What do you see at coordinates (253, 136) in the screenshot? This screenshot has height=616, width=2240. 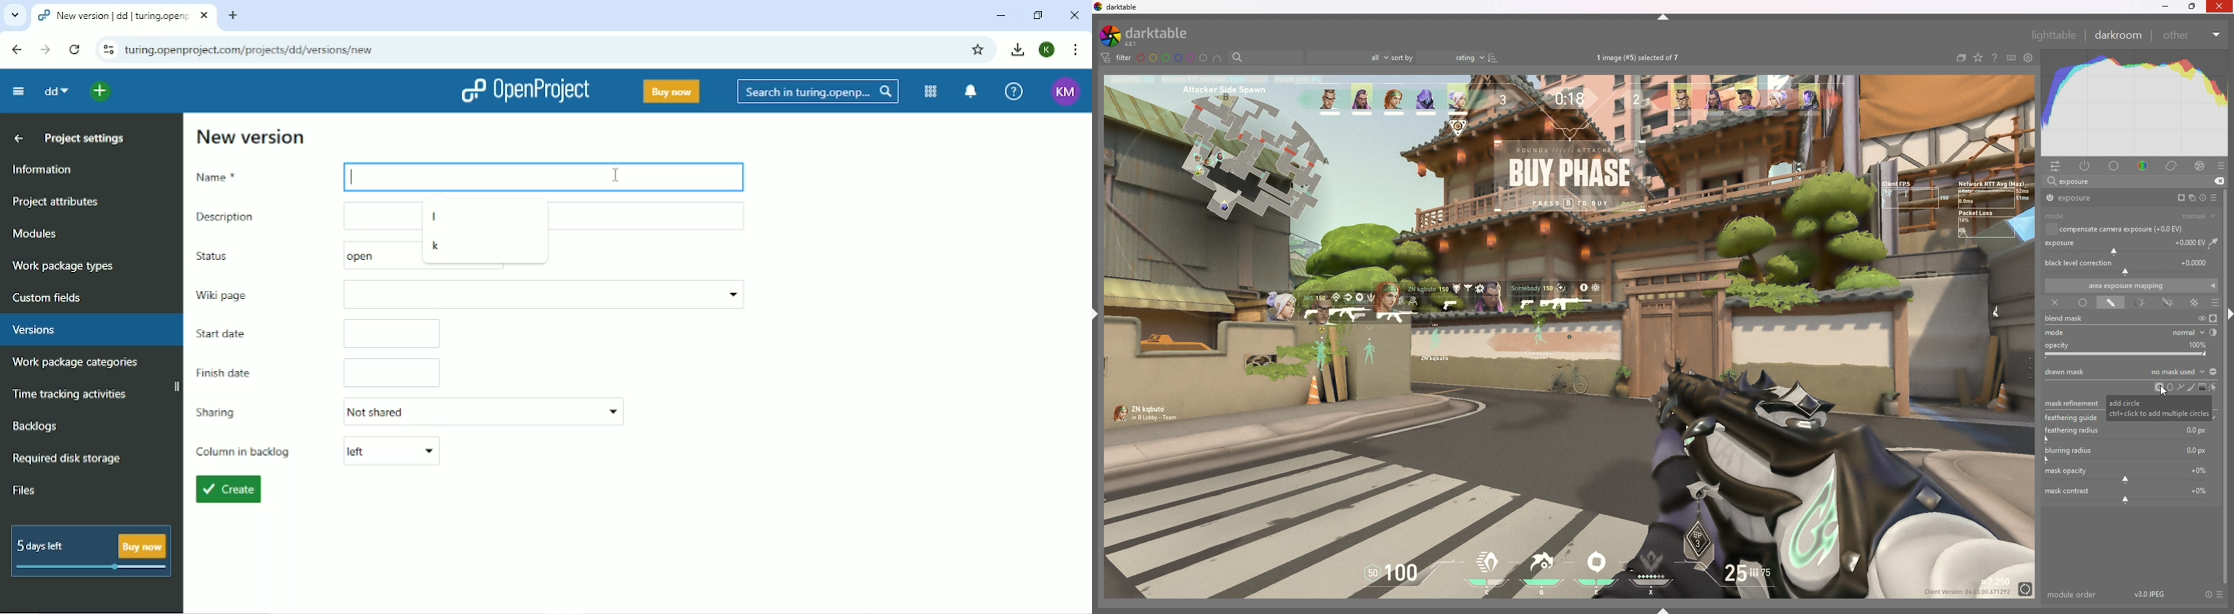 I see `New version` at bounding box center [253, 136].